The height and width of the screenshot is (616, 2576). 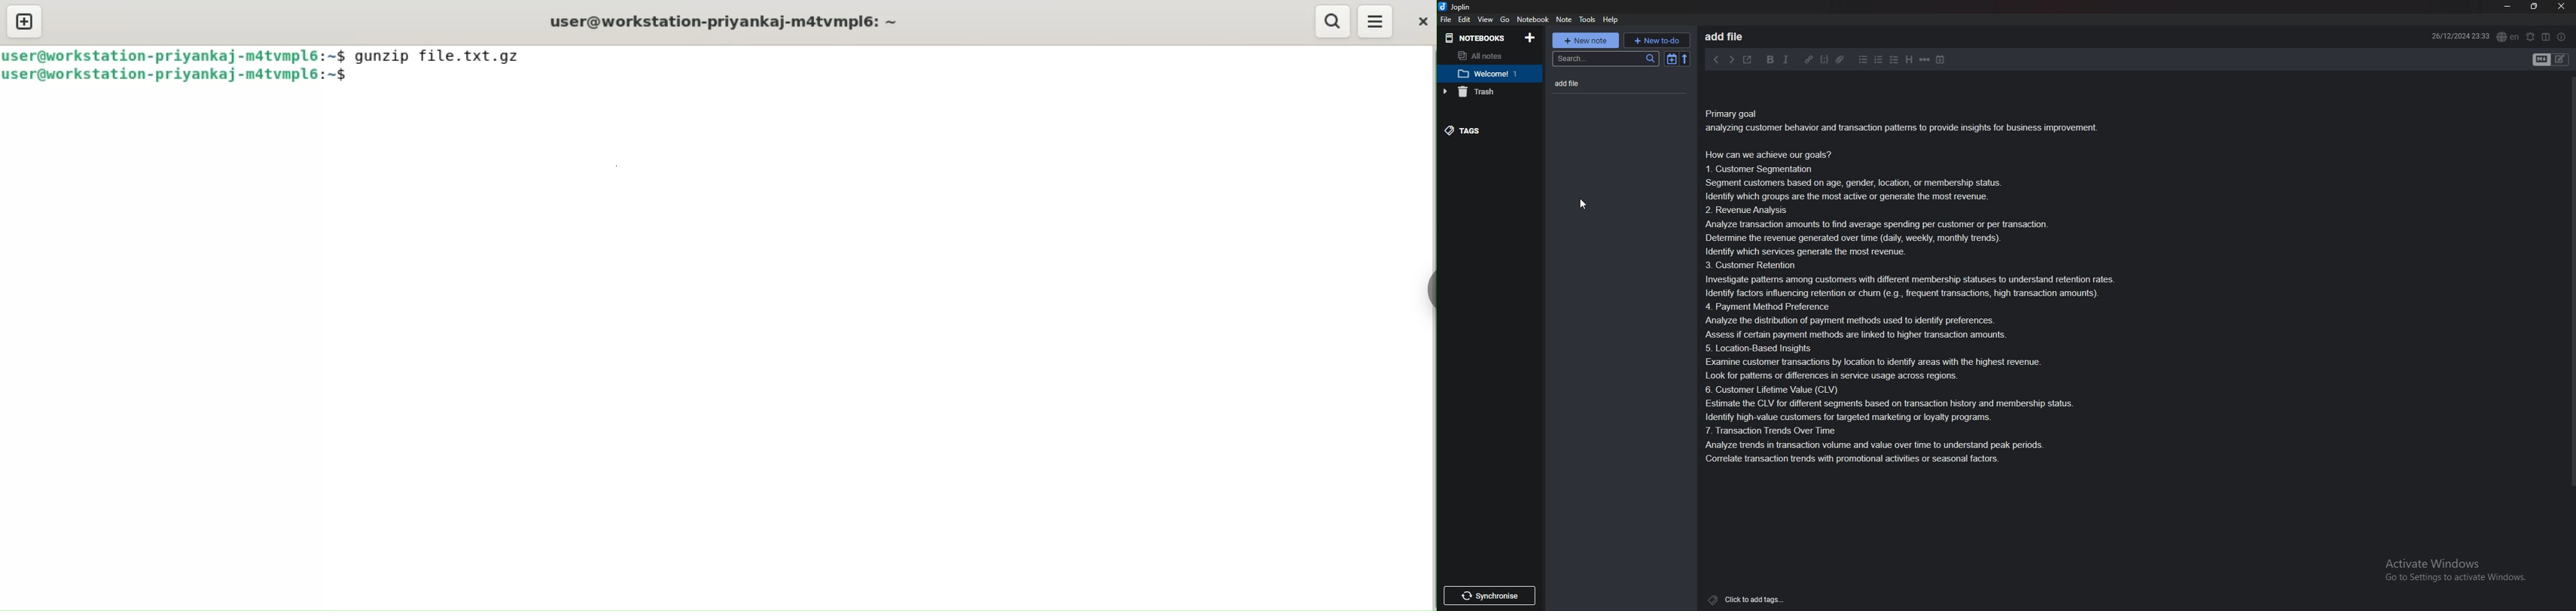 What do you see at coordinates (1925, 59) in the screenshot?
I see `Horizontal rule` at bounding box center [1925, 59].